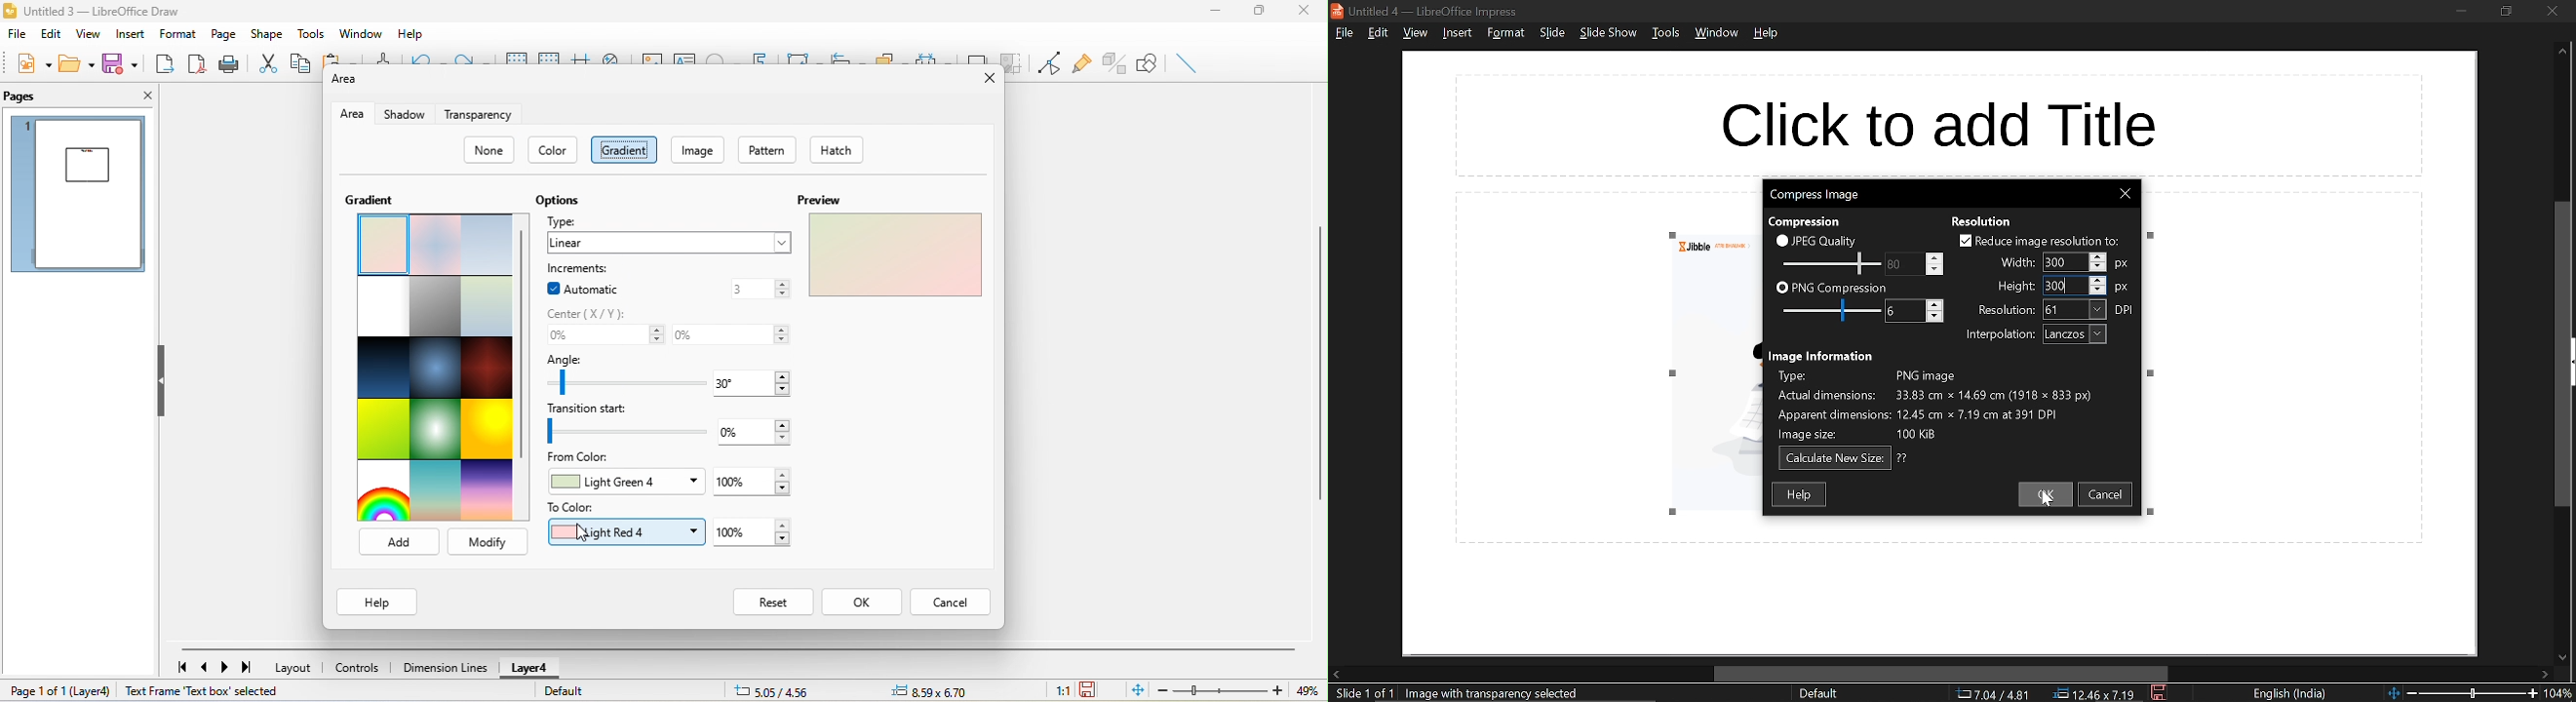 Image resolution: width=2576 pixels, height=728 pixels. I want to click on sundown, so click(489, 490).